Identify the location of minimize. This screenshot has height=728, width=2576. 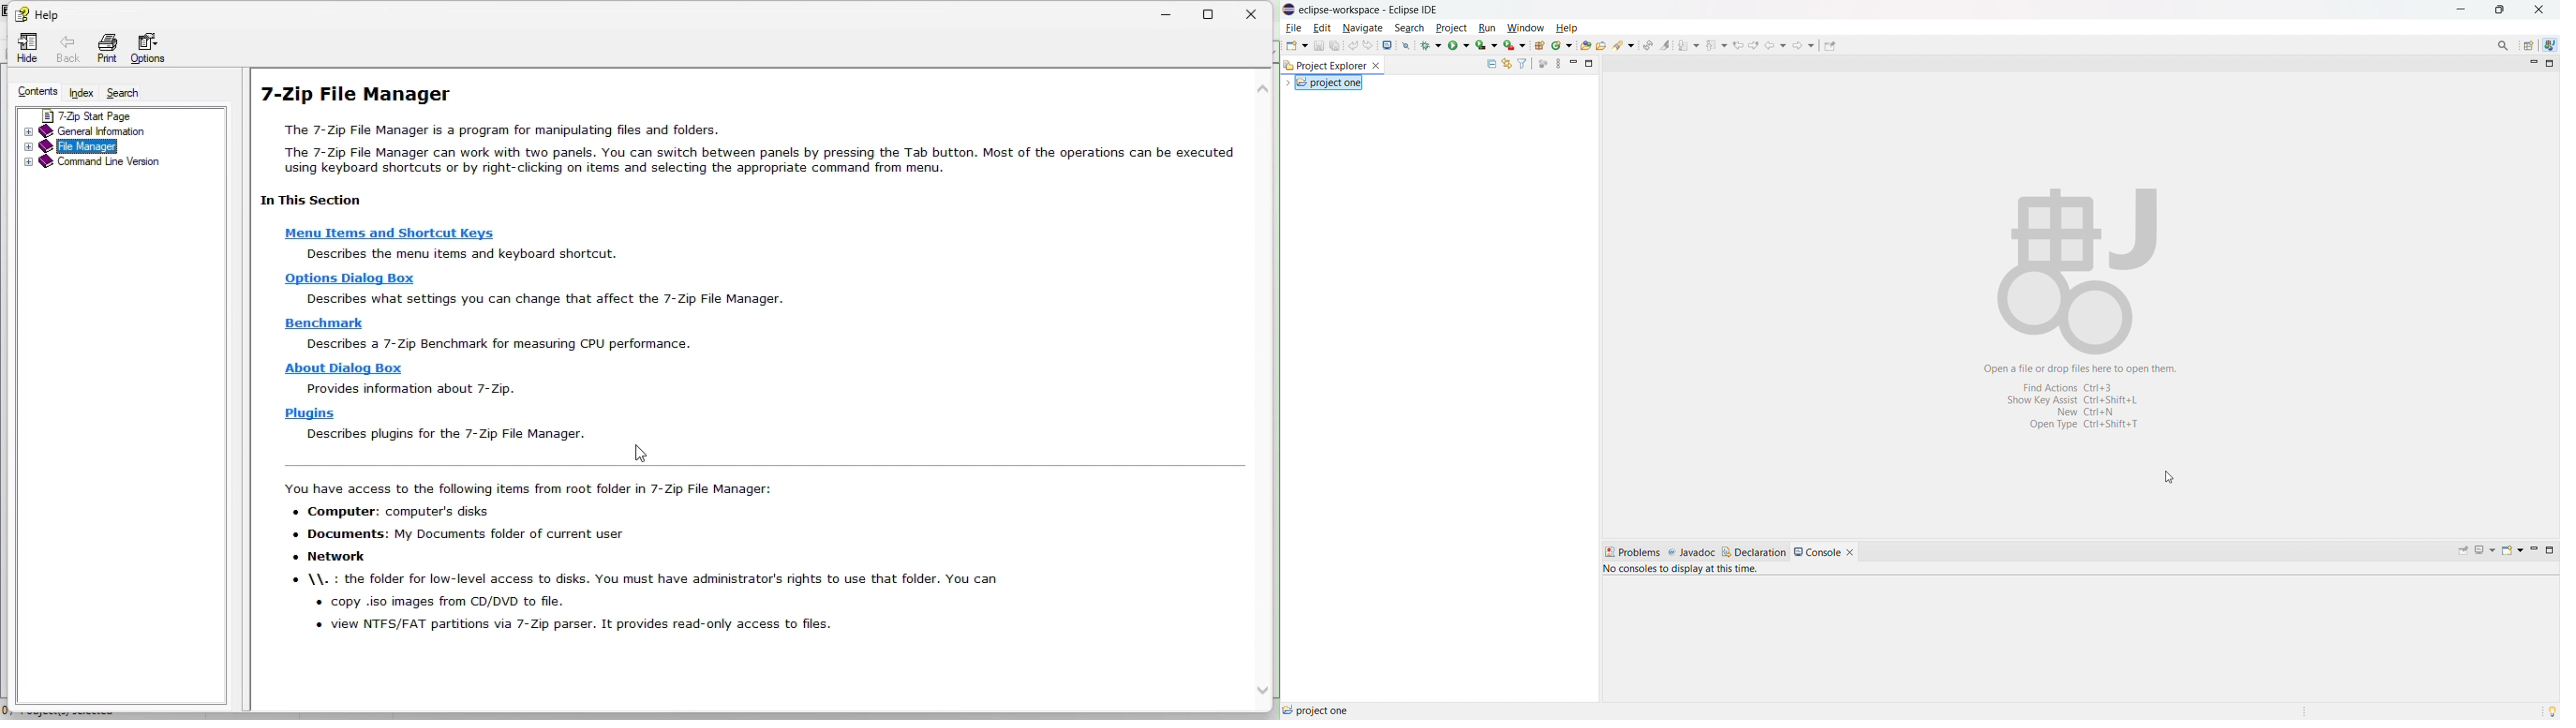
(2533, 551).